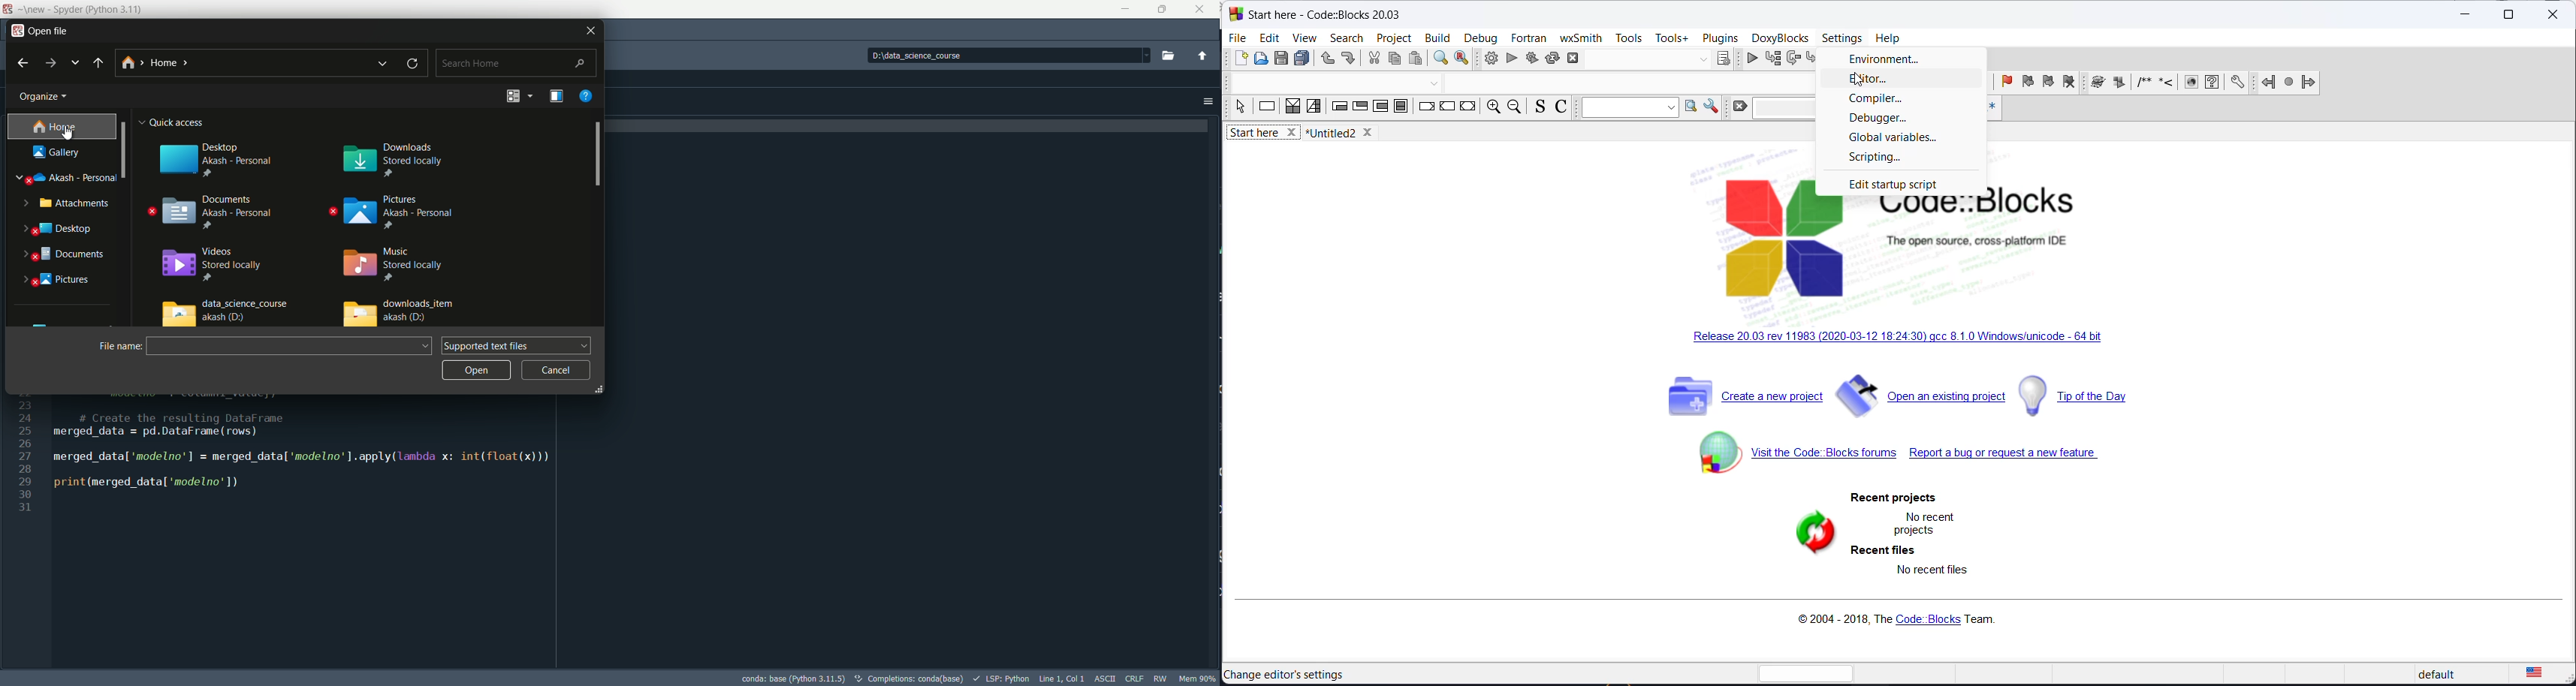 The width and height of the screenshot is (2576, 700). What do you see at coordinates (1439, 60) in the screenshot?
I see `find` at bounding box center [1439, 60].